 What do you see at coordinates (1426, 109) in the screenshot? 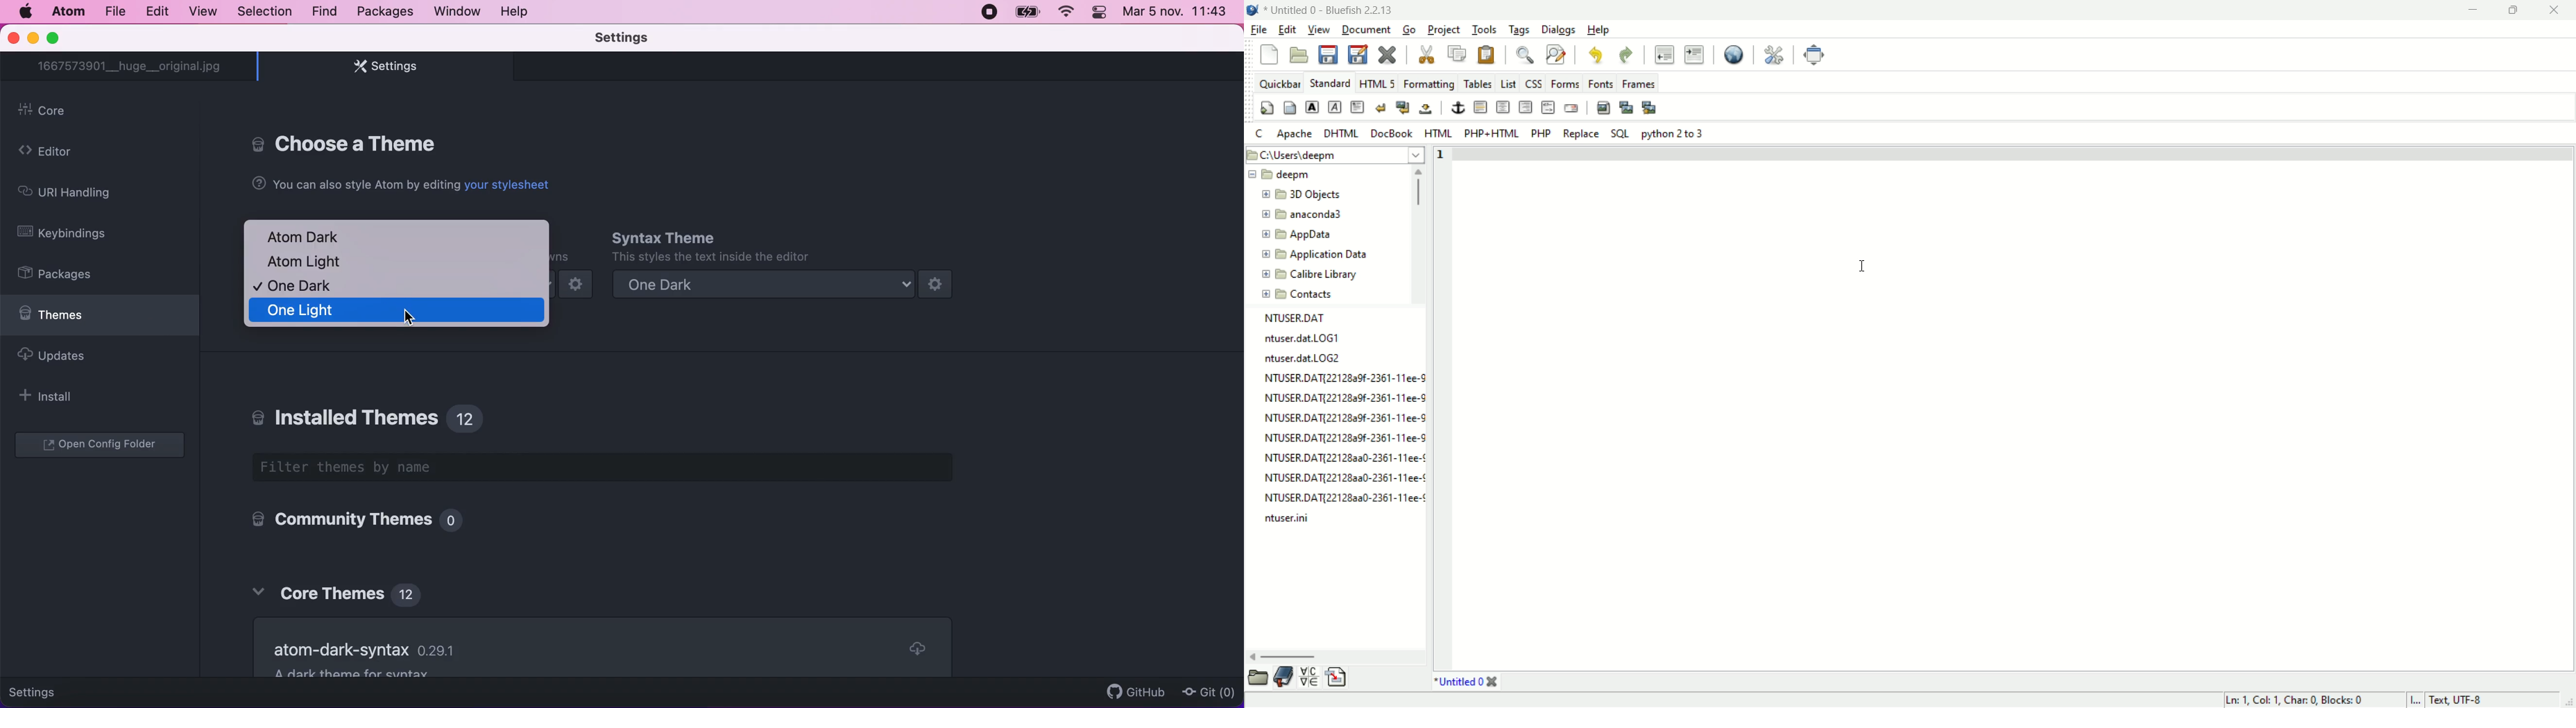
I see `non breaking space` at bounding box center [1426, 109].